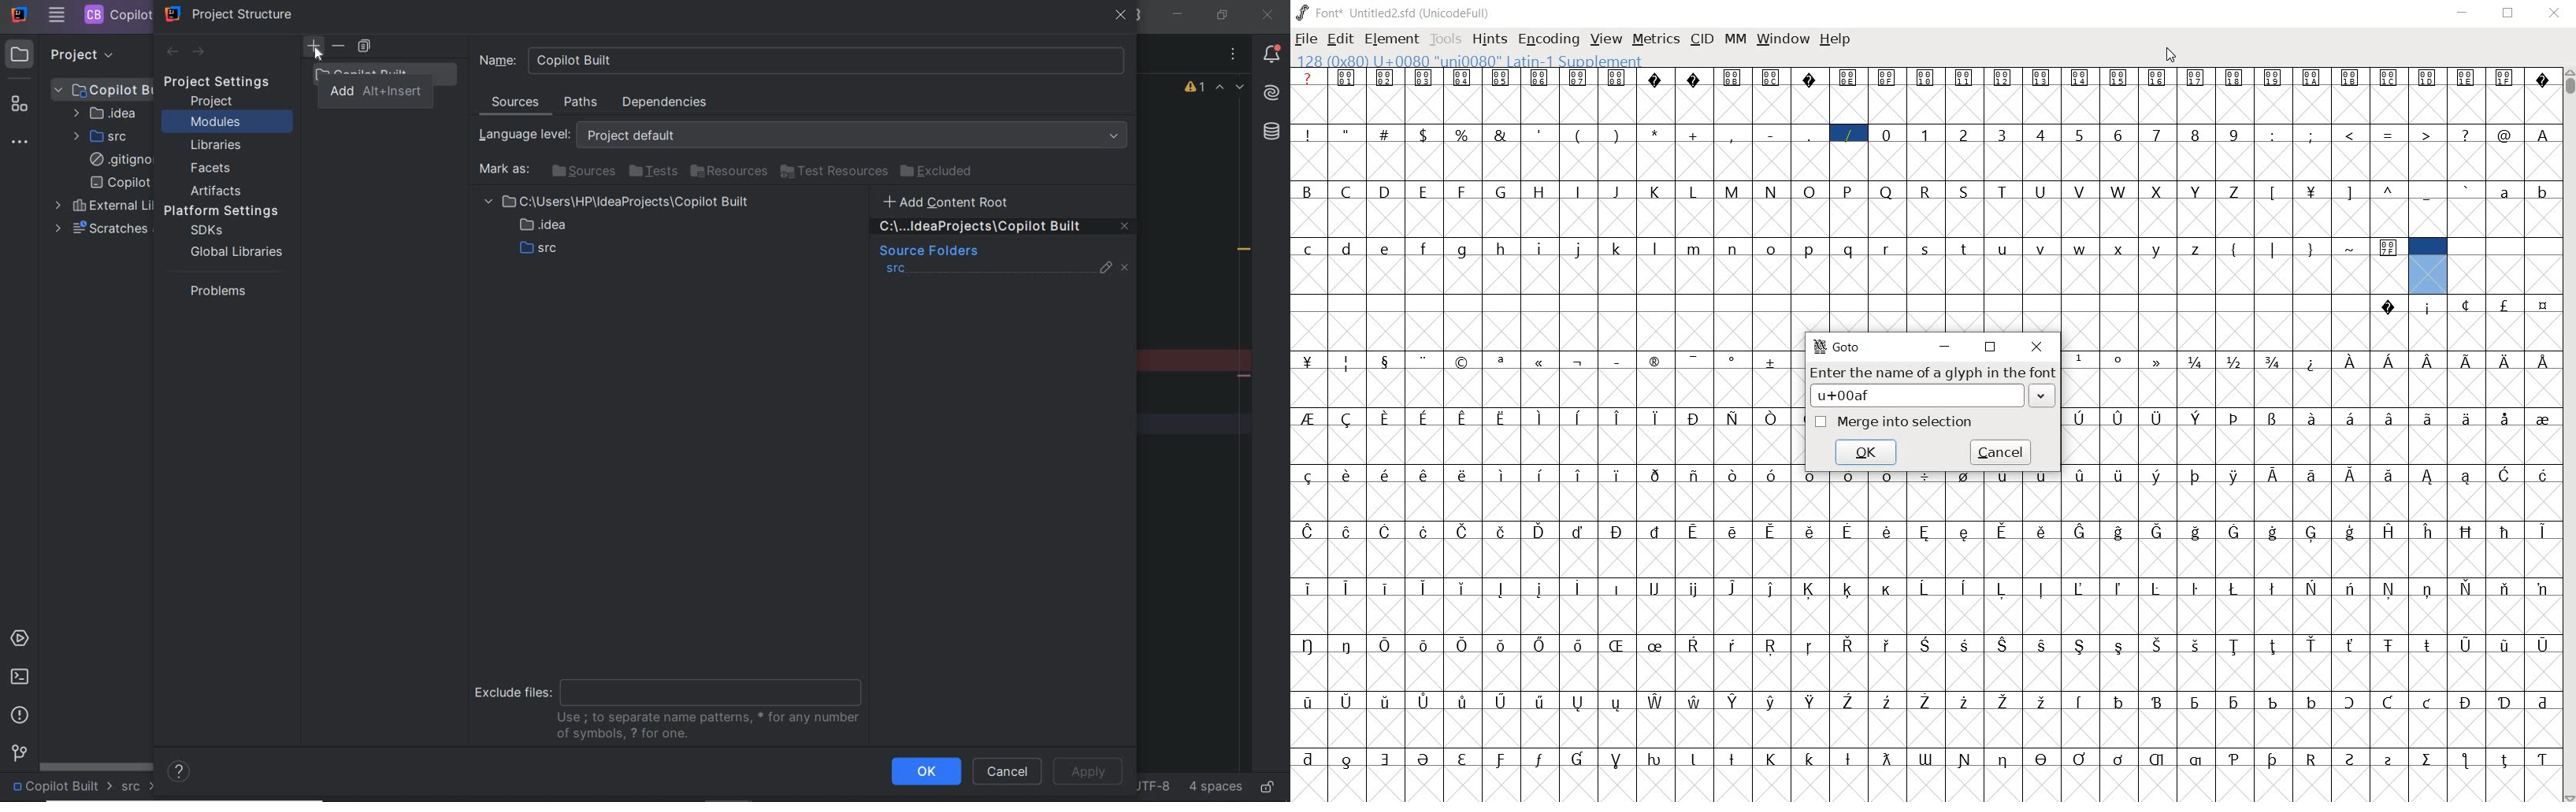  I want to click on Symbol, so click(1927, 76).